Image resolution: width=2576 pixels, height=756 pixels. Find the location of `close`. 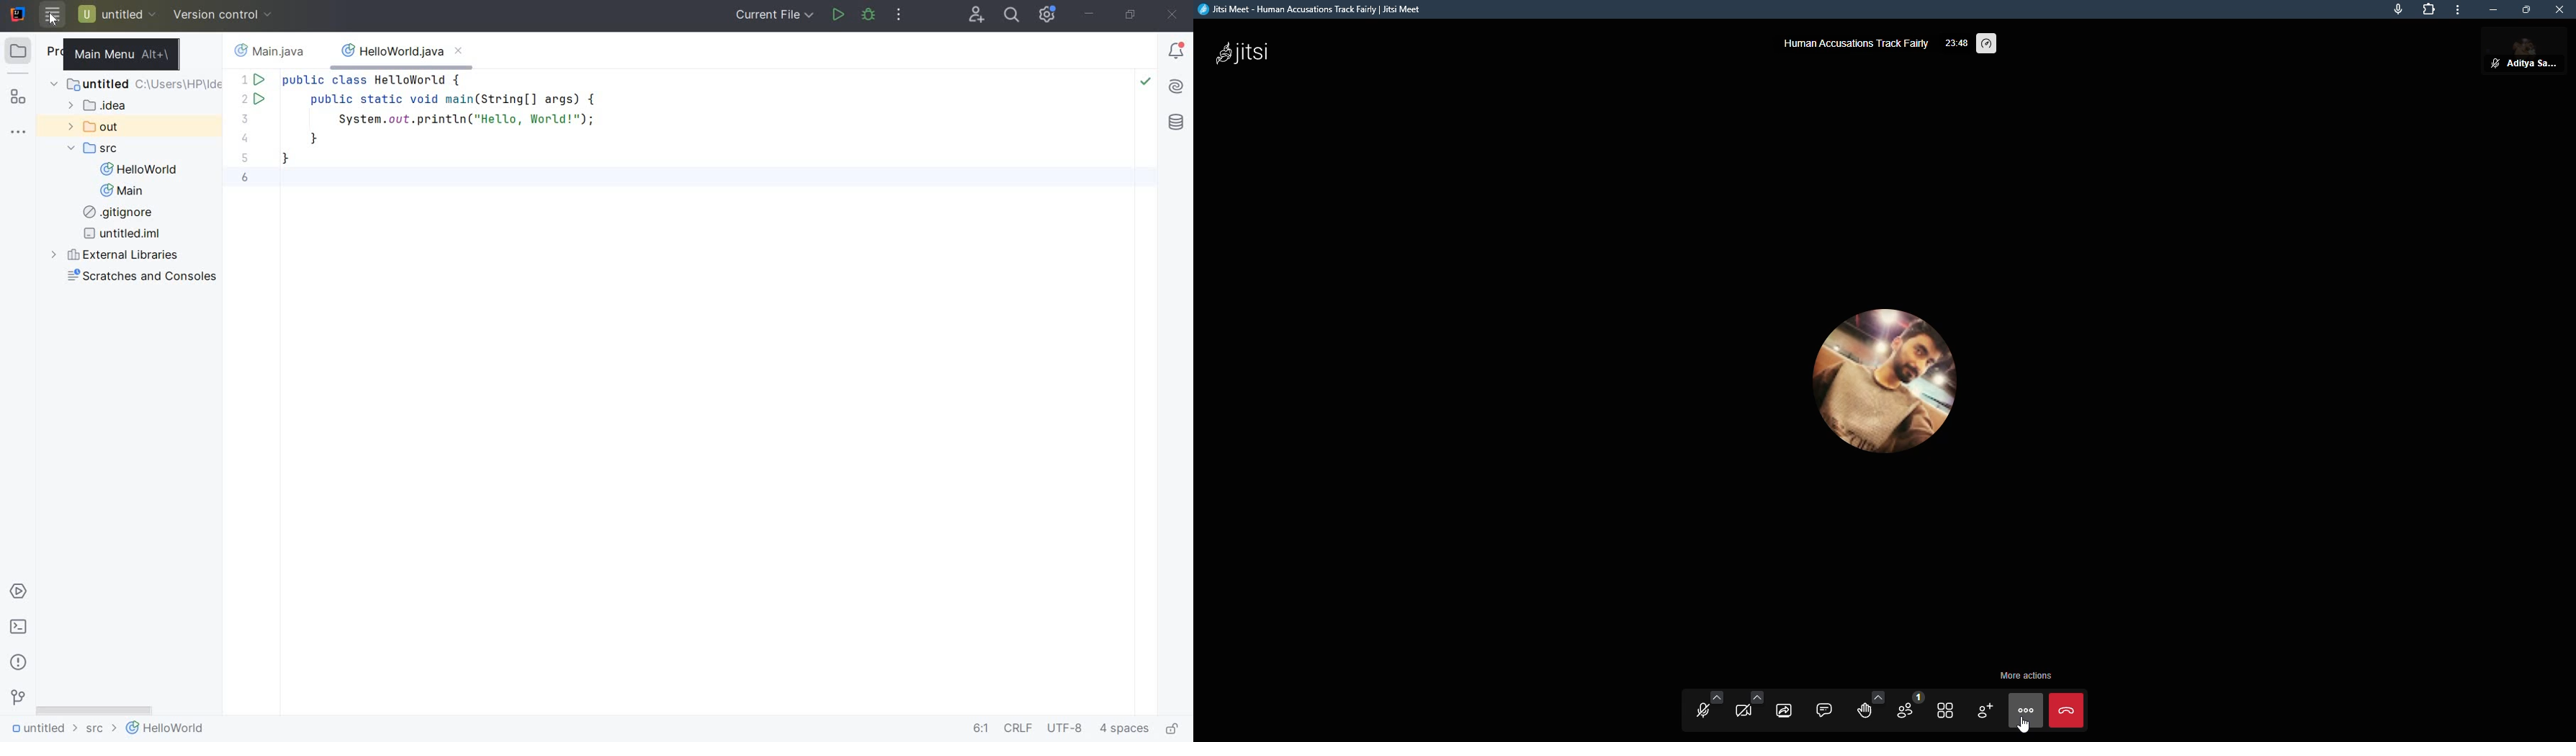

close is located at coordinates (2559, 9).